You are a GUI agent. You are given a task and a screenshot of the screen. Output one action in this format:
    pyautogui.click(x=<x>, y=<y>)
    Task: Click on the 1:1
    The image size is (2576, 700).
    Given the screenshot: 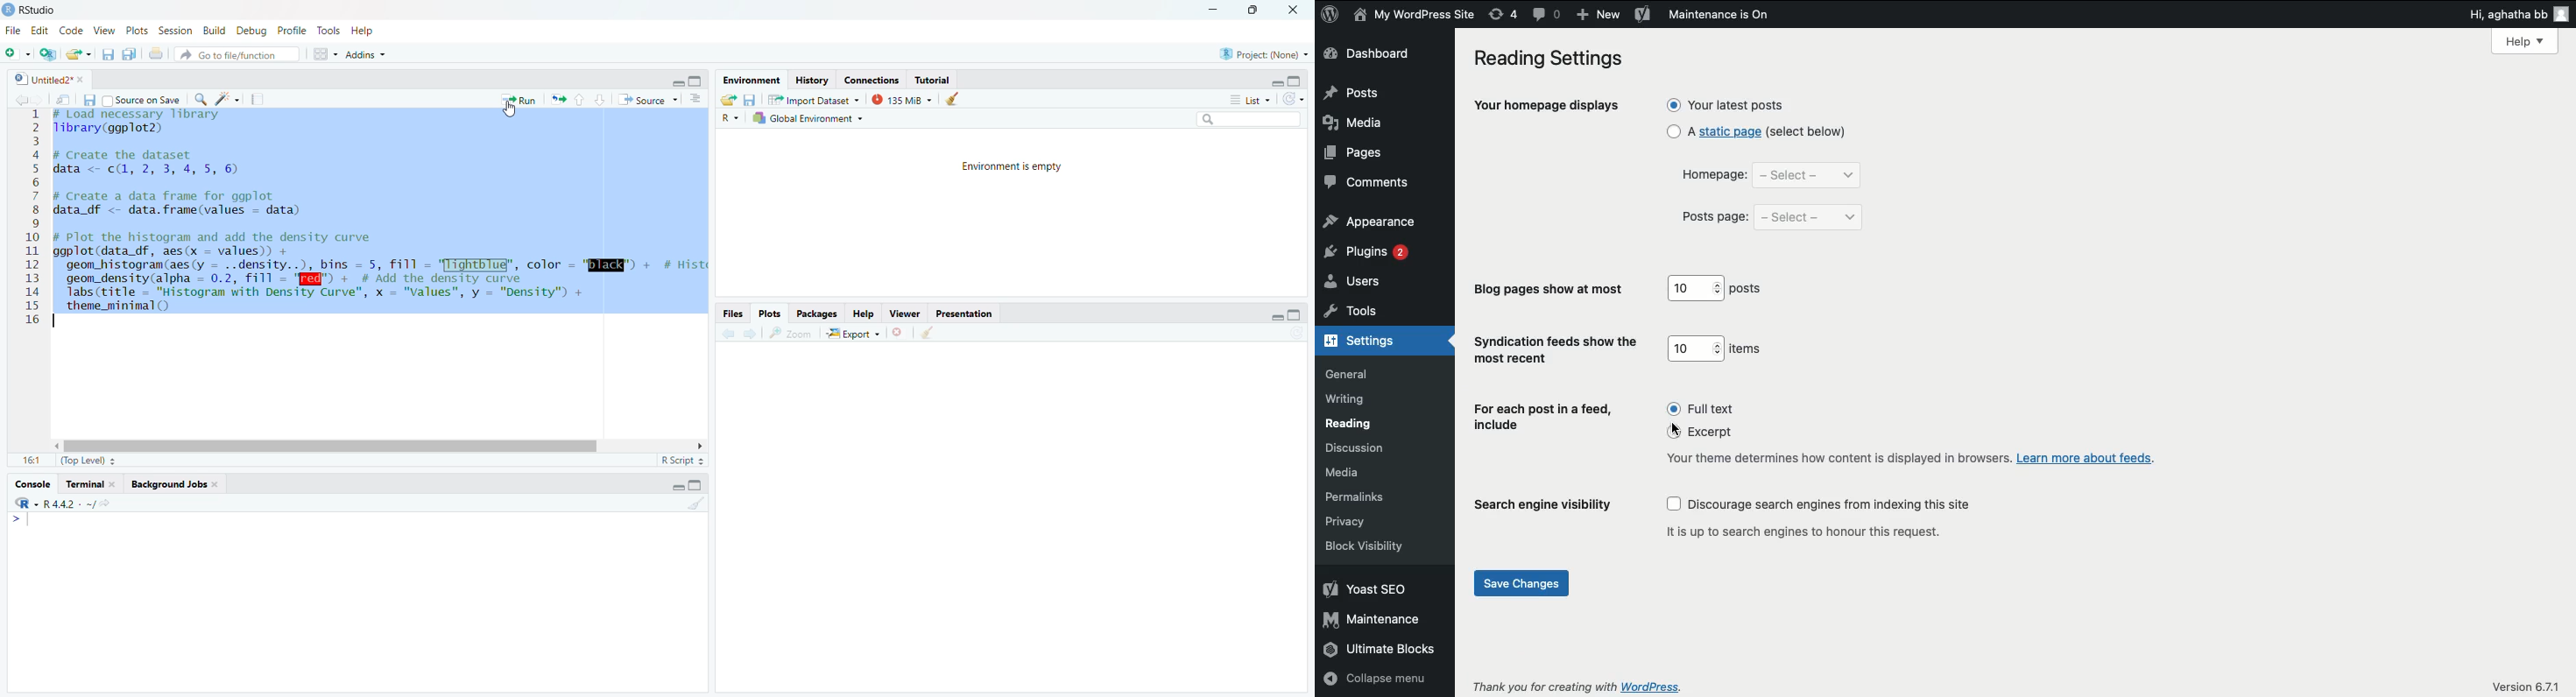 What is the action you would take?
    pyautogui.click(x=34, y=460)
    